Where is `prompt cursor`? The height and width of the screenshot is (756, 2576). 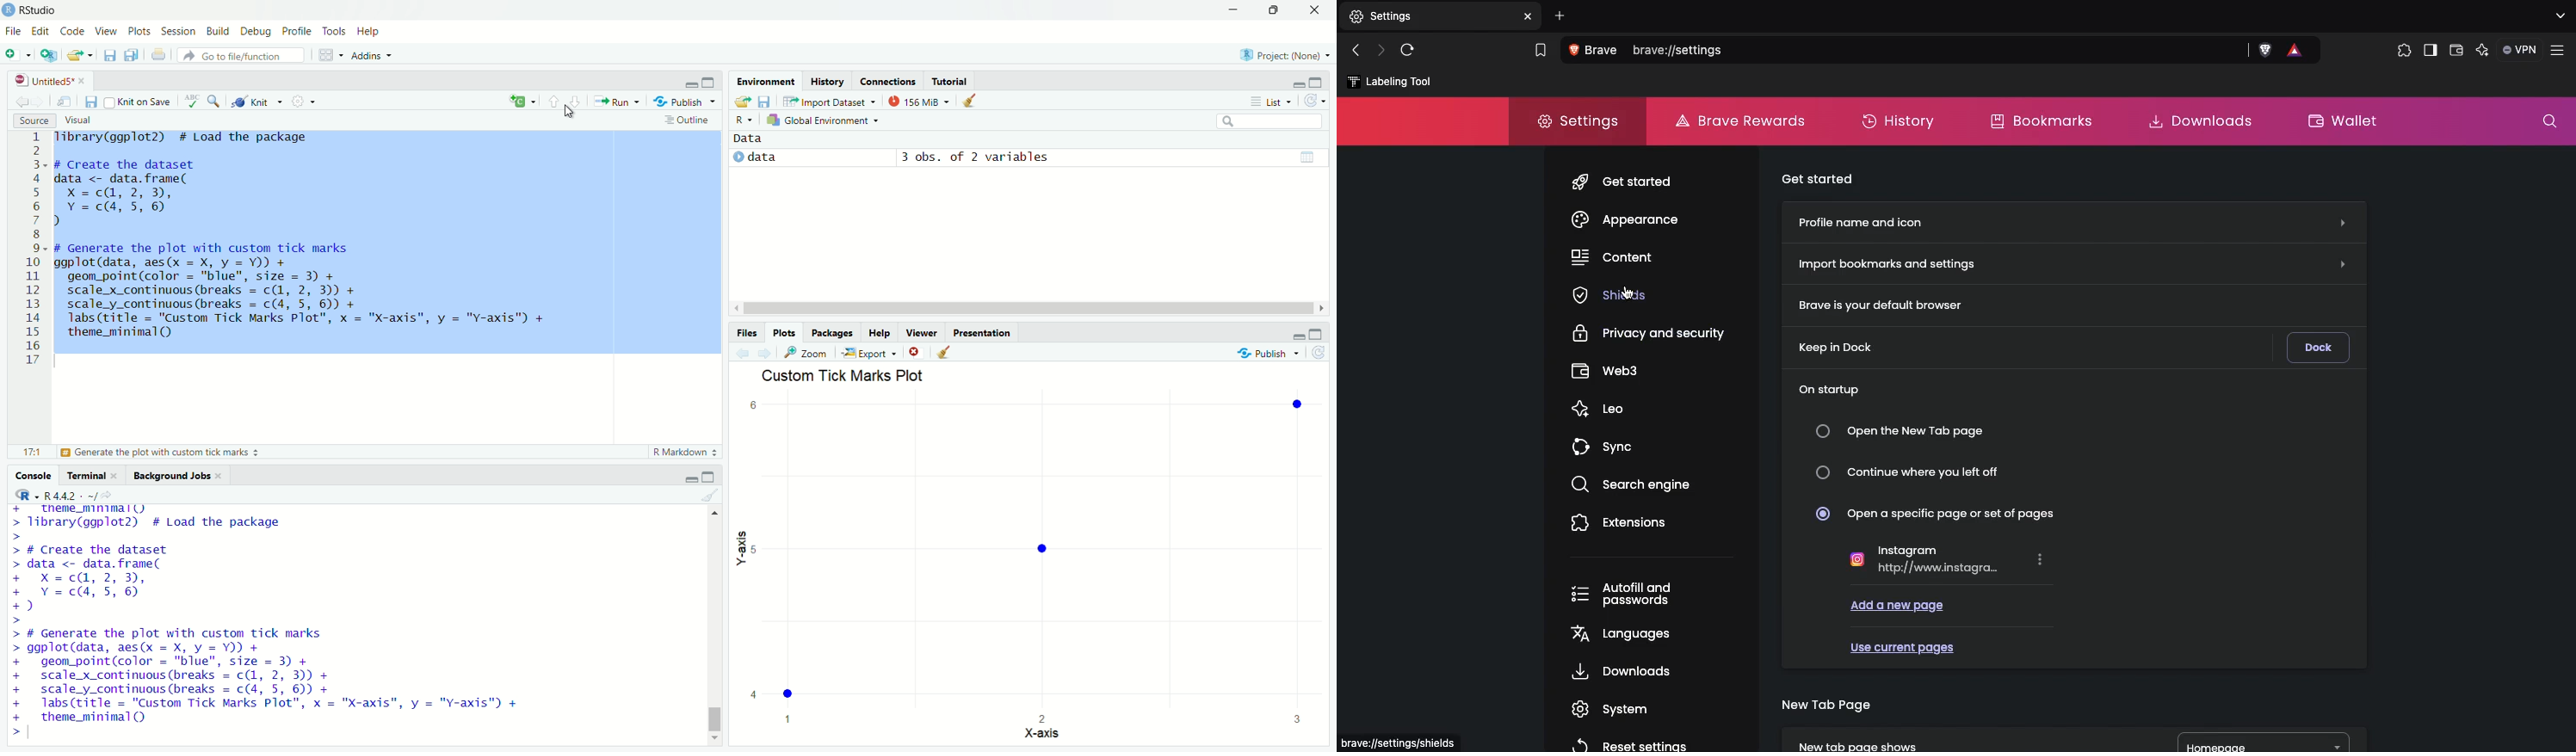 prompt cursor is located at coordinates (11, 733).